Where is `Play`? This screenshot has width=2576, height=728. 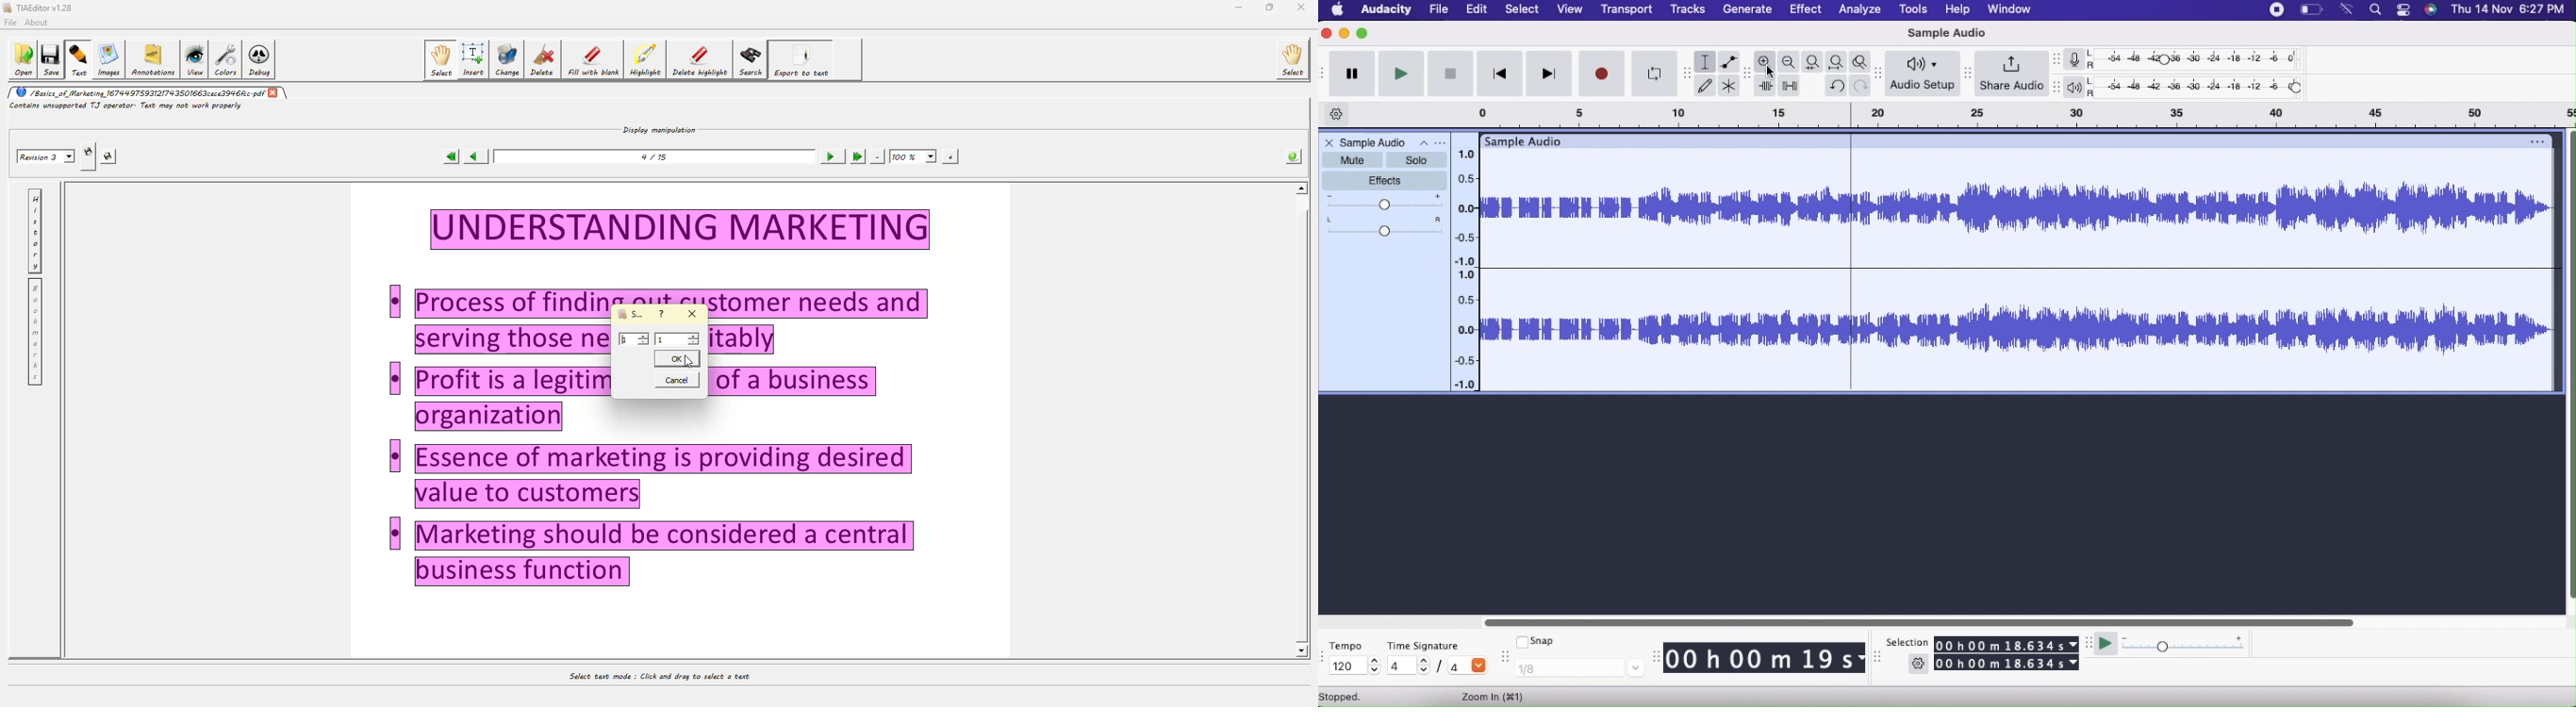 Play is located at coordinates (1402, 74).